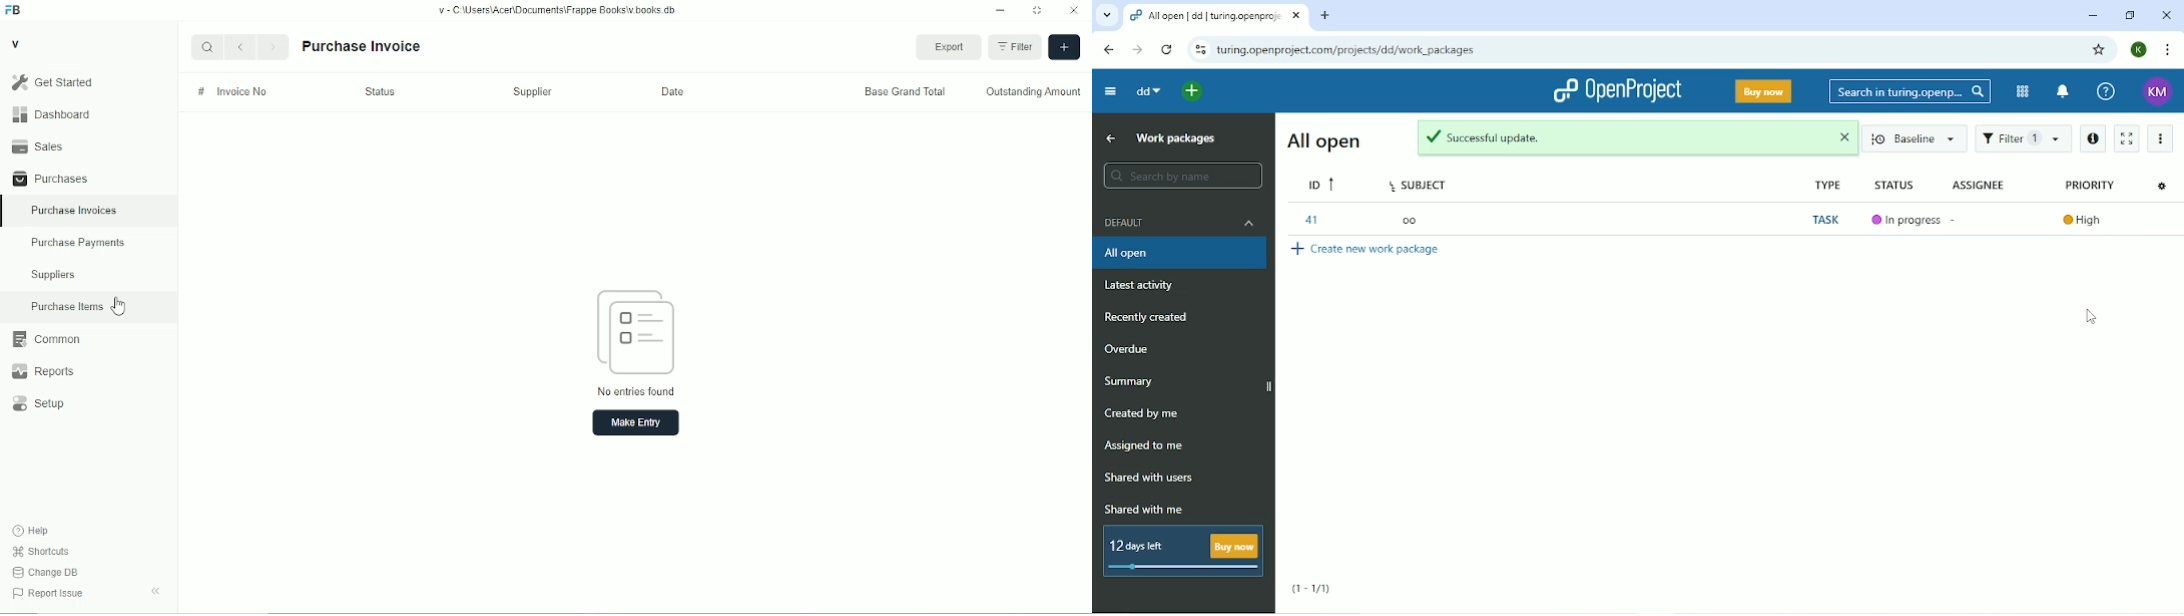 The image size is (2184, 616). I want to click on get started, so click(53, 82).